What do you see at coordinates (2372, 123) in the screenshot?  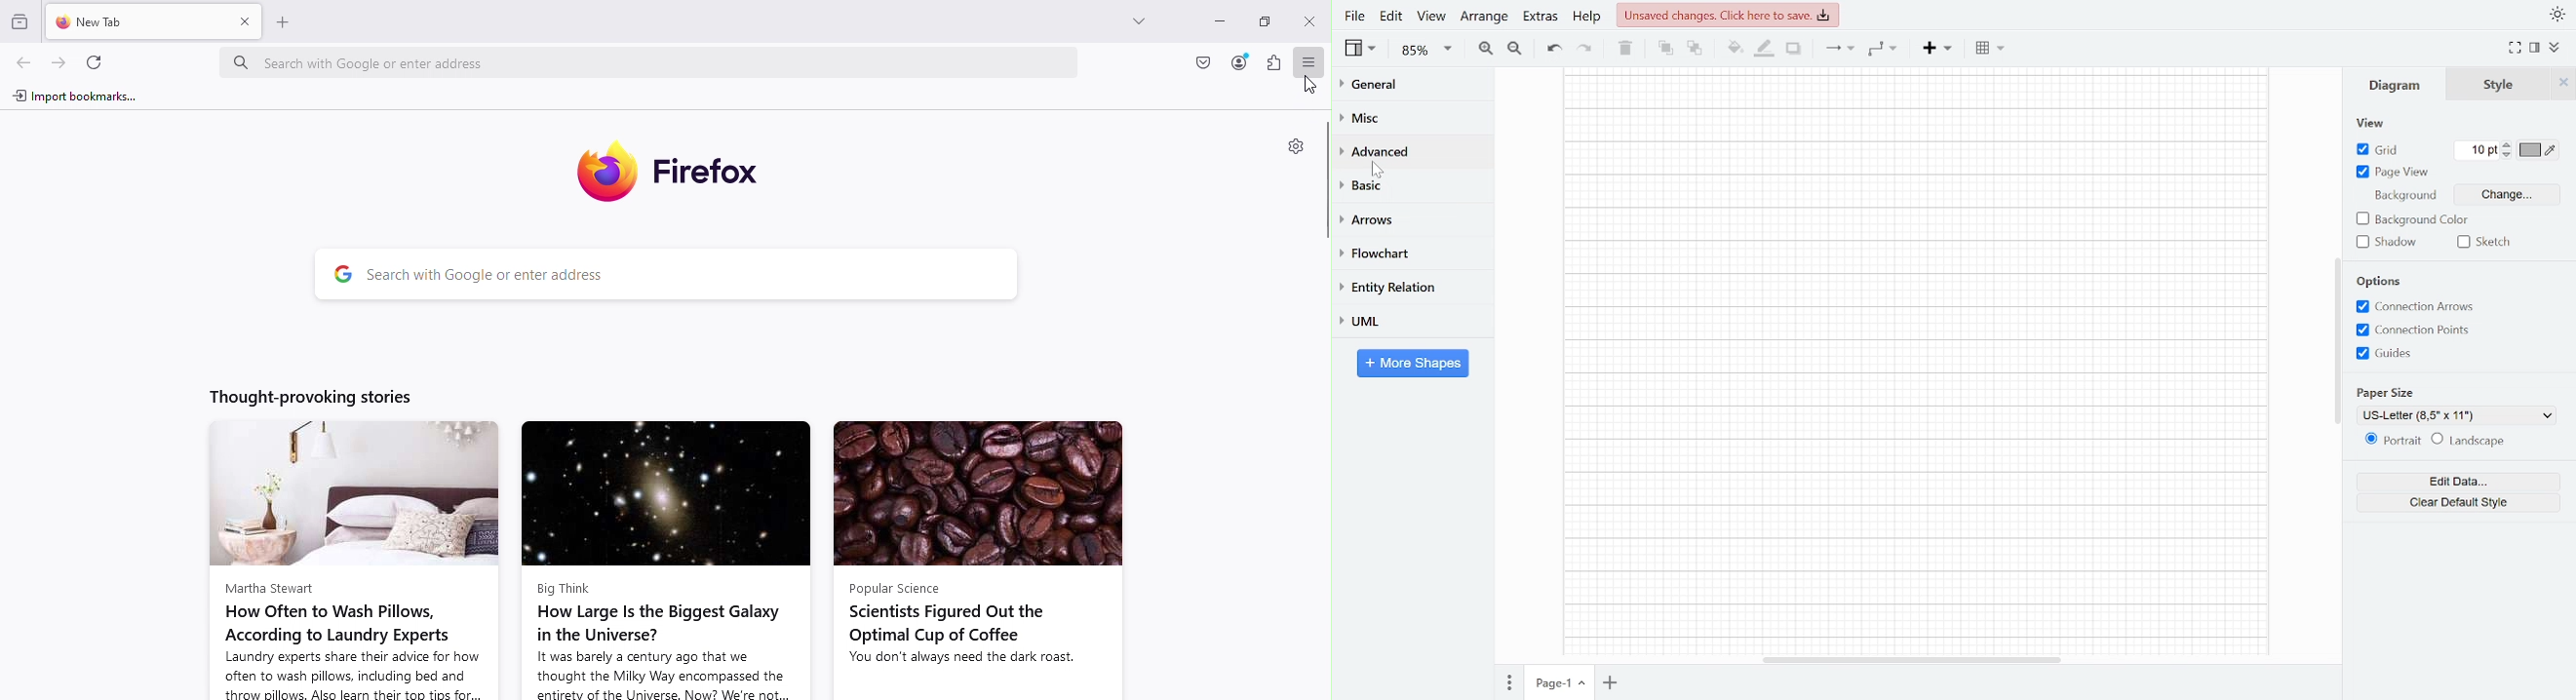 I see `view` at bounding box center [2372, 123].